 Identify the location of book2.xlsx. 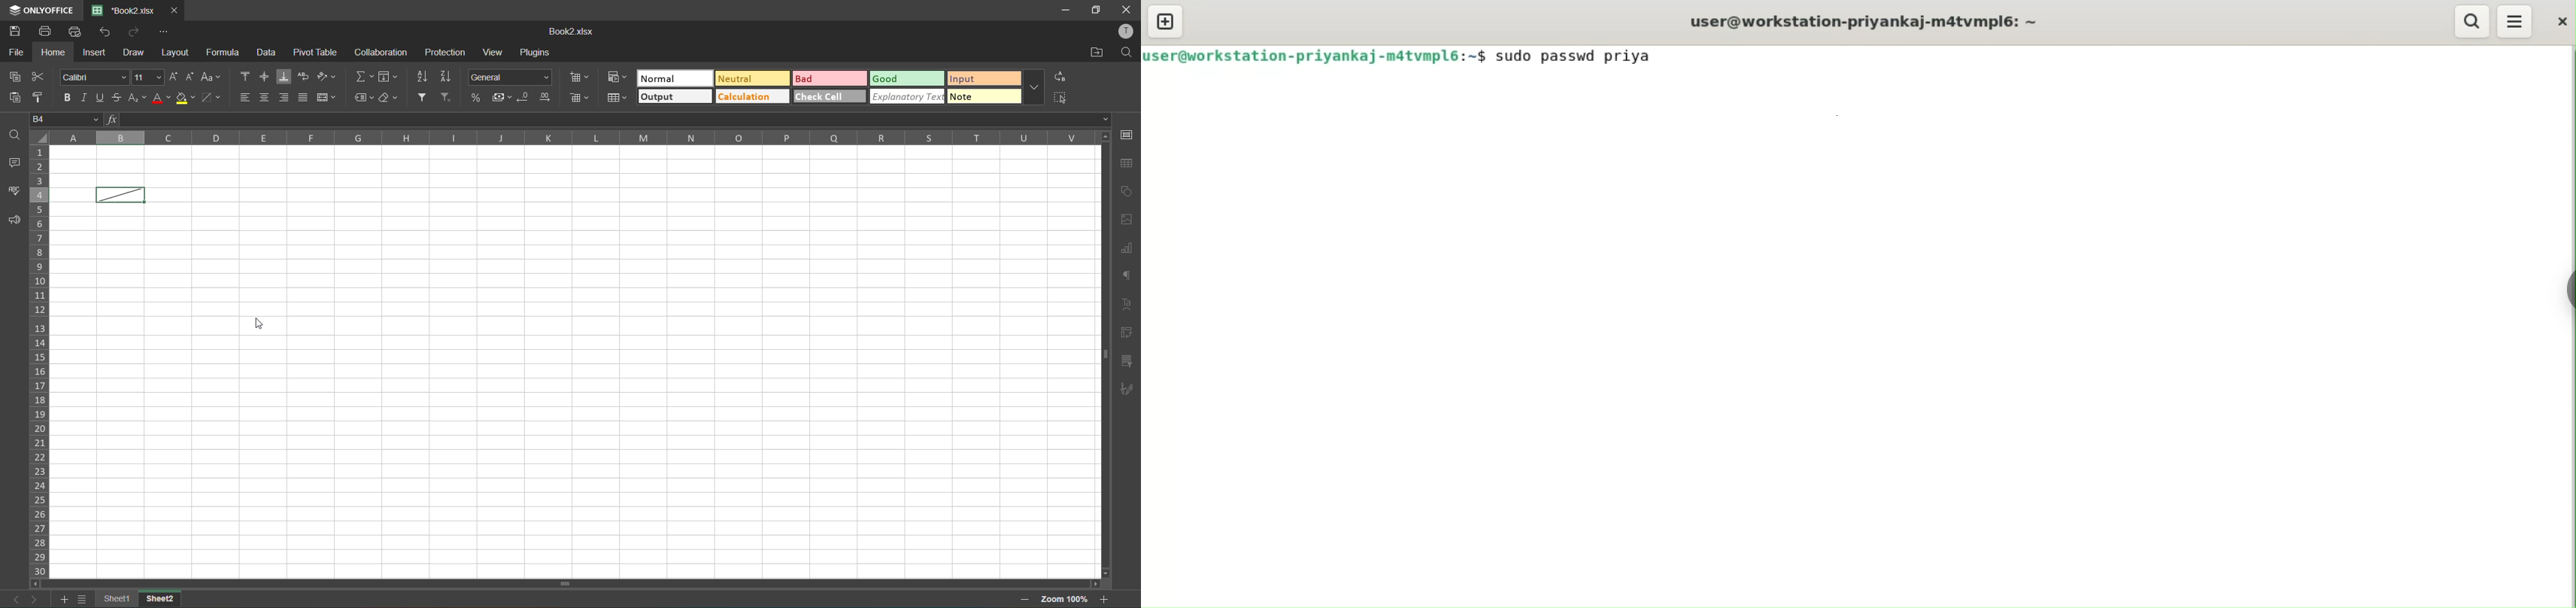
(576, 32).